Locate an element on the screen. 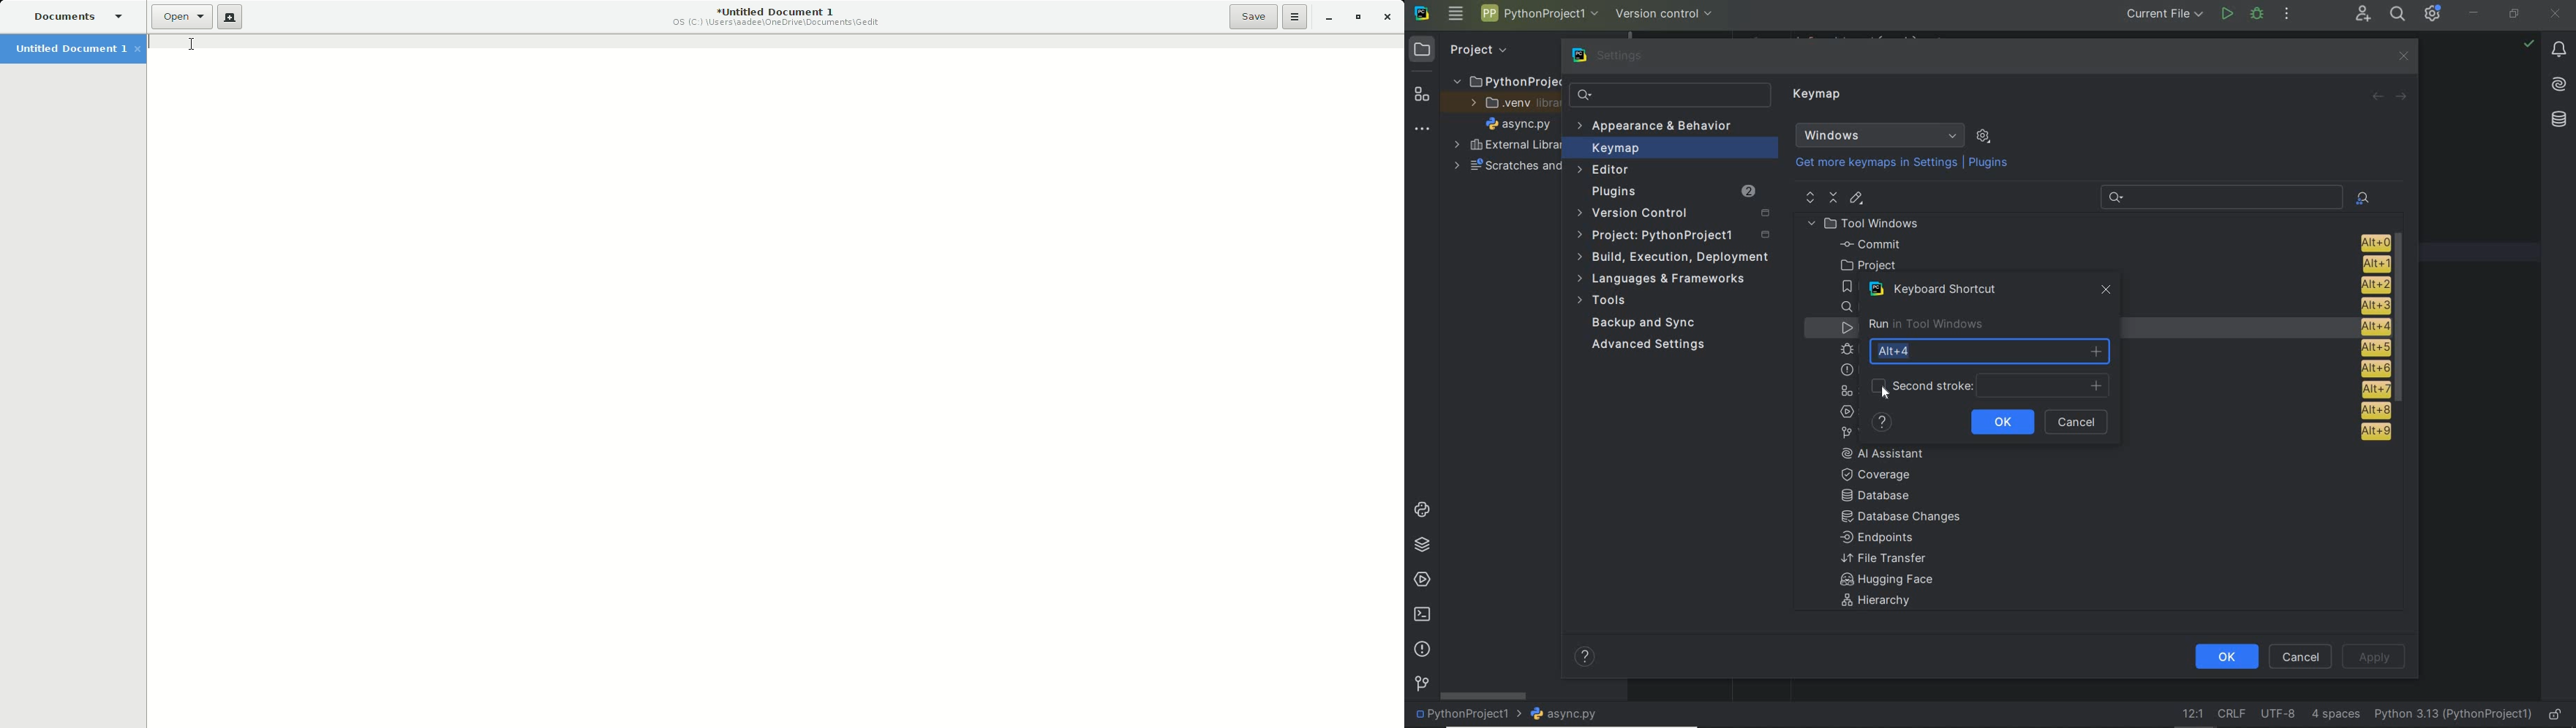  Keymap is located at coordinates (1670, 148).